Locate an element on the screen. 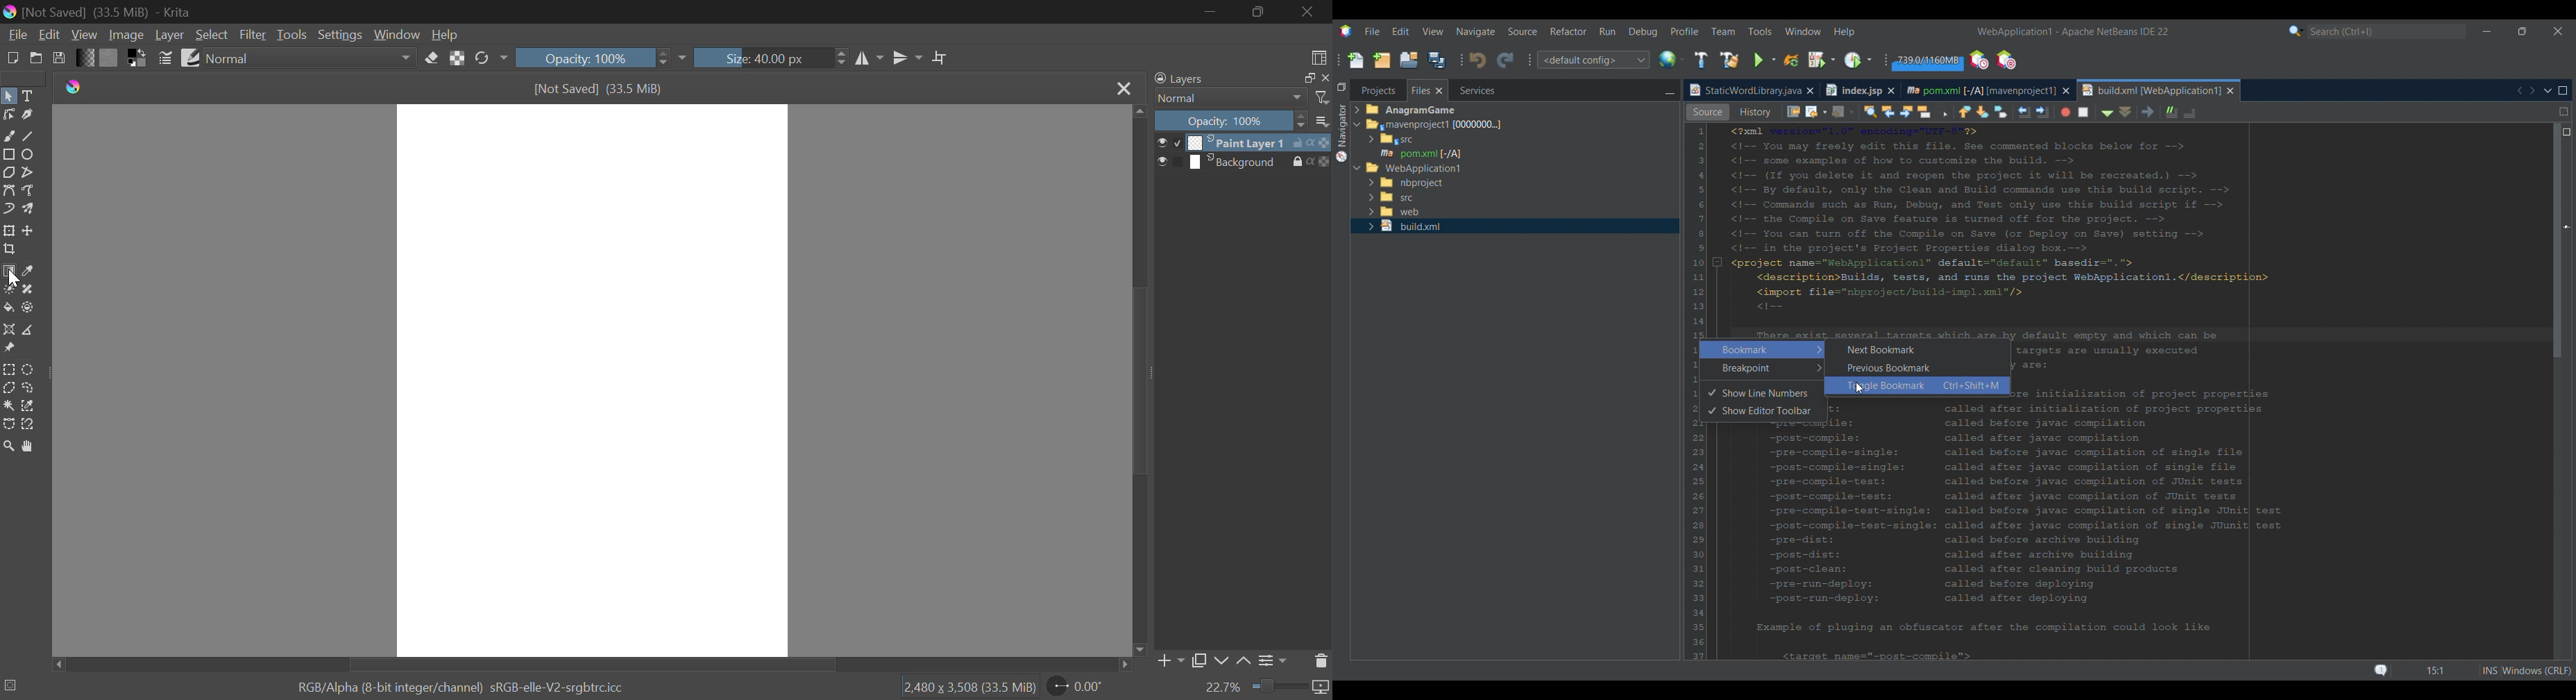  unlock is located at coordinates (1300, 142).